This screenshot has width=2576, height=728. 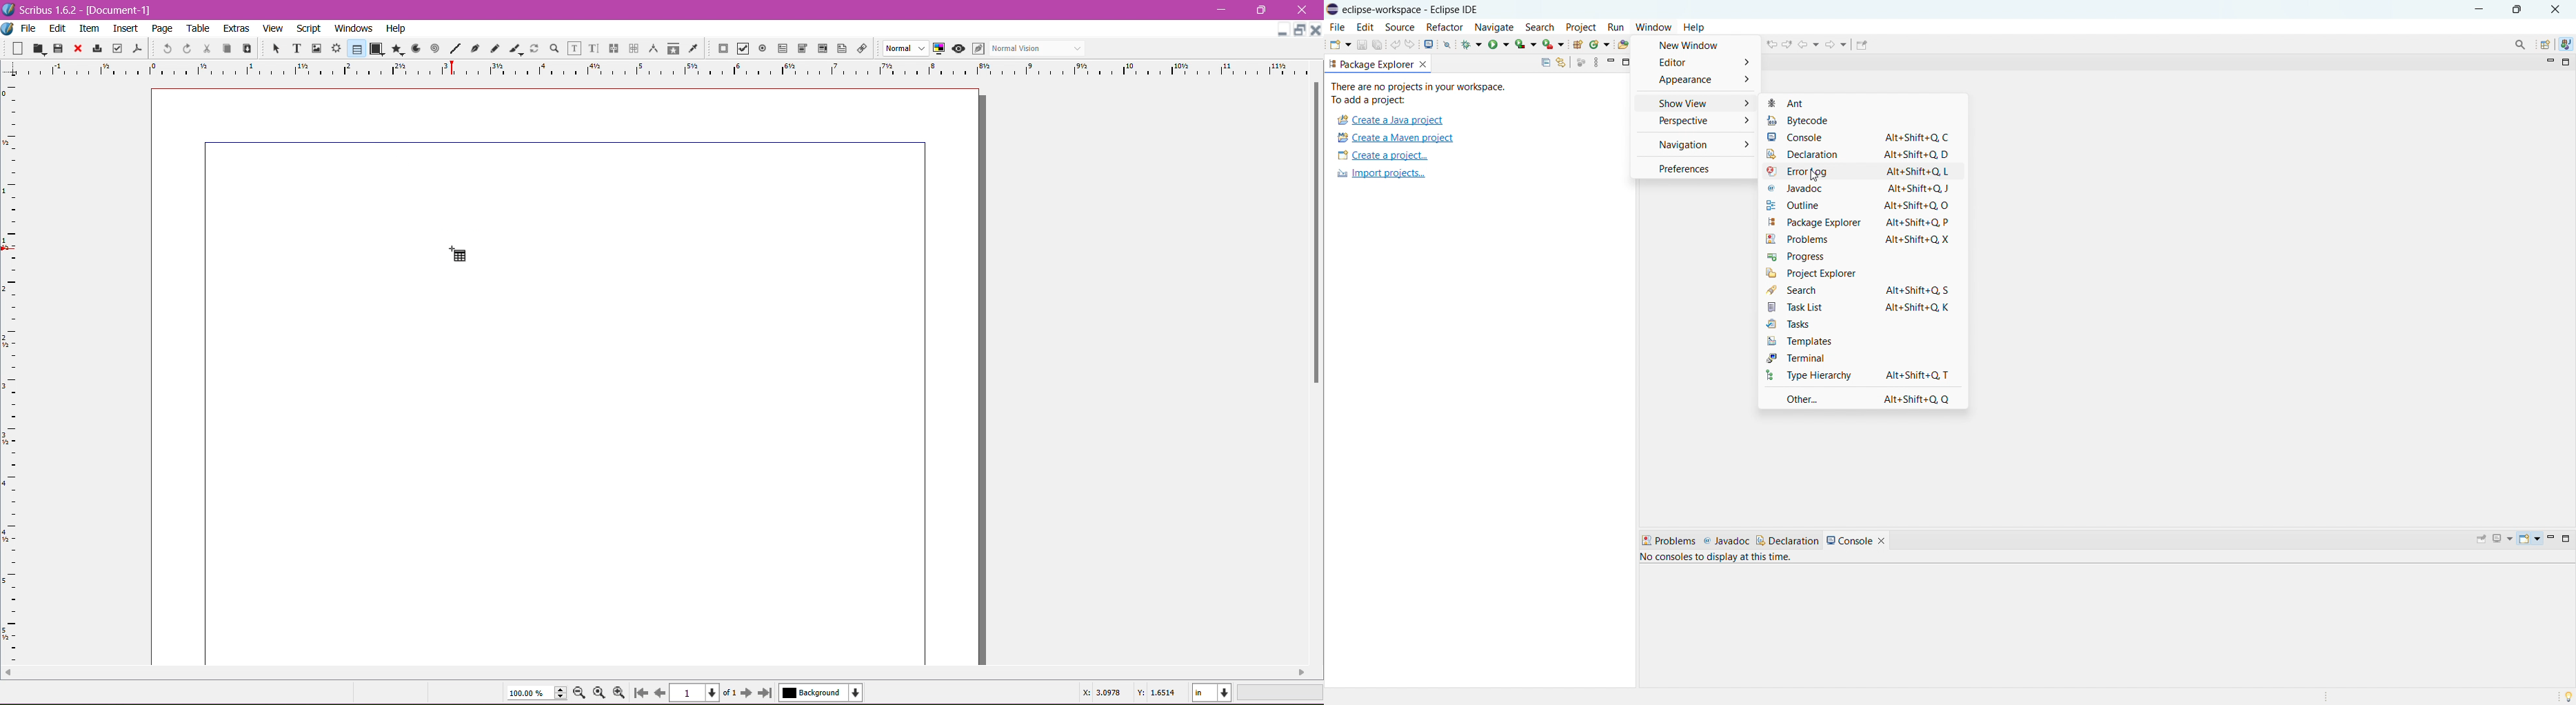 What do you see at coordinates (1834, 358) in the screenshot?
I see `Terminal` at bounding box center [1834, 358].